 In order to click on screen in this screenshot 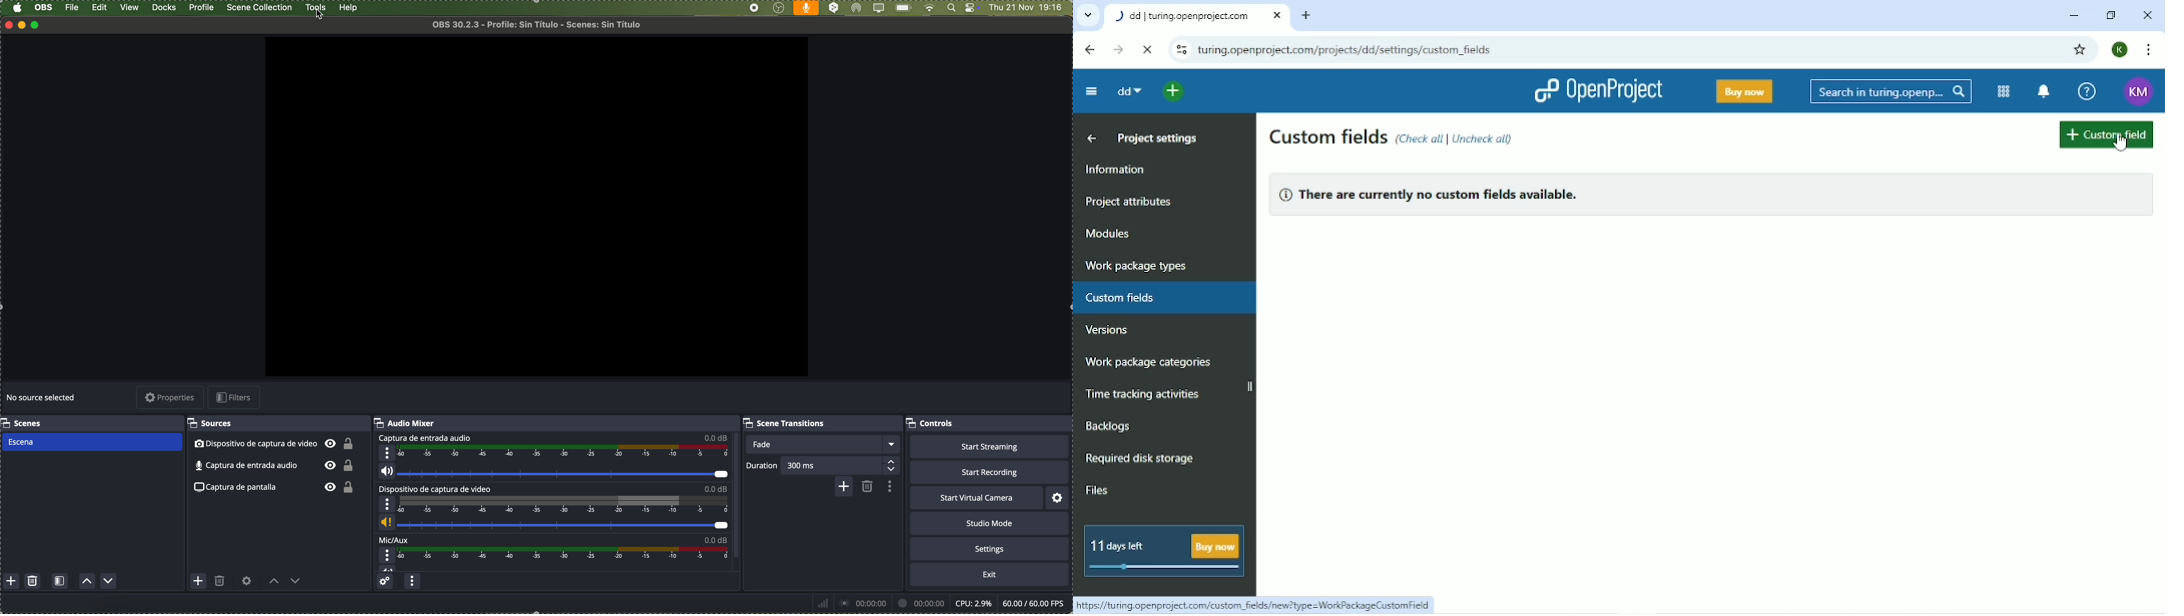, I will do `click(879, 8)`.